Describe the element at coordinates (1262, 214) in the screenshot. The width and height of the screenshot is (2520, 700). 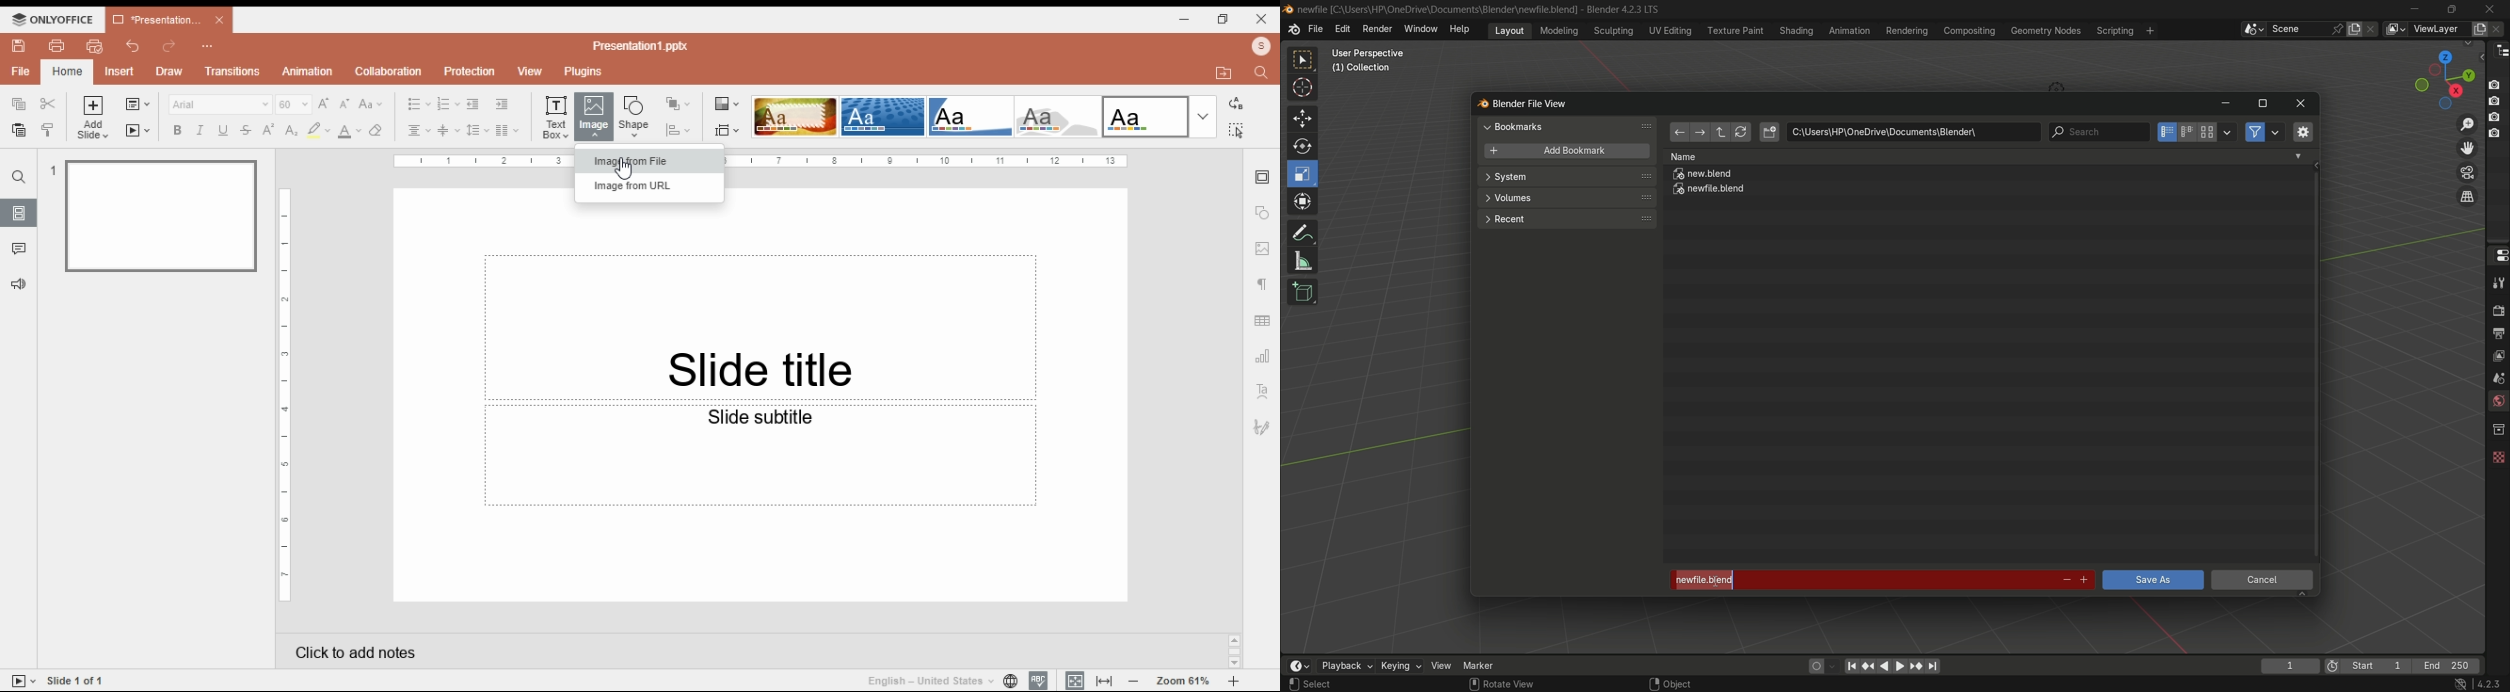
I see `shape settings` at that location.